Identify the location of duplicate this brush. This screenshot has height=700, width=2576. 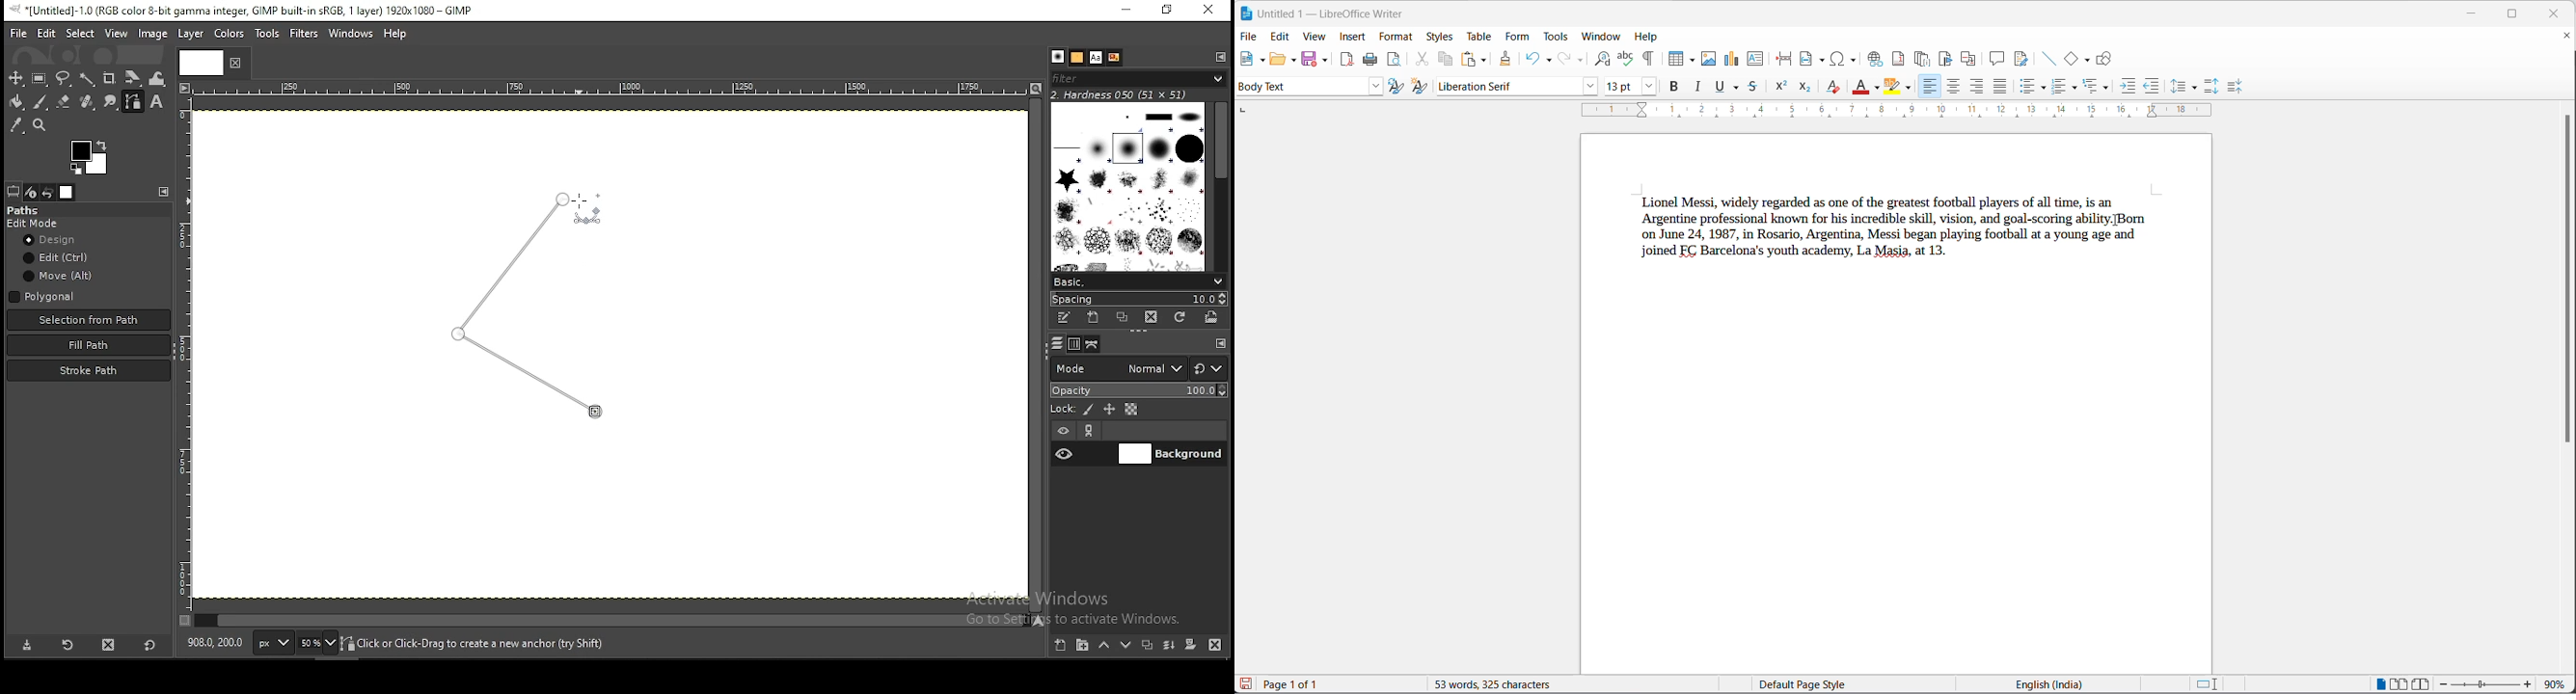
(1123, 317).